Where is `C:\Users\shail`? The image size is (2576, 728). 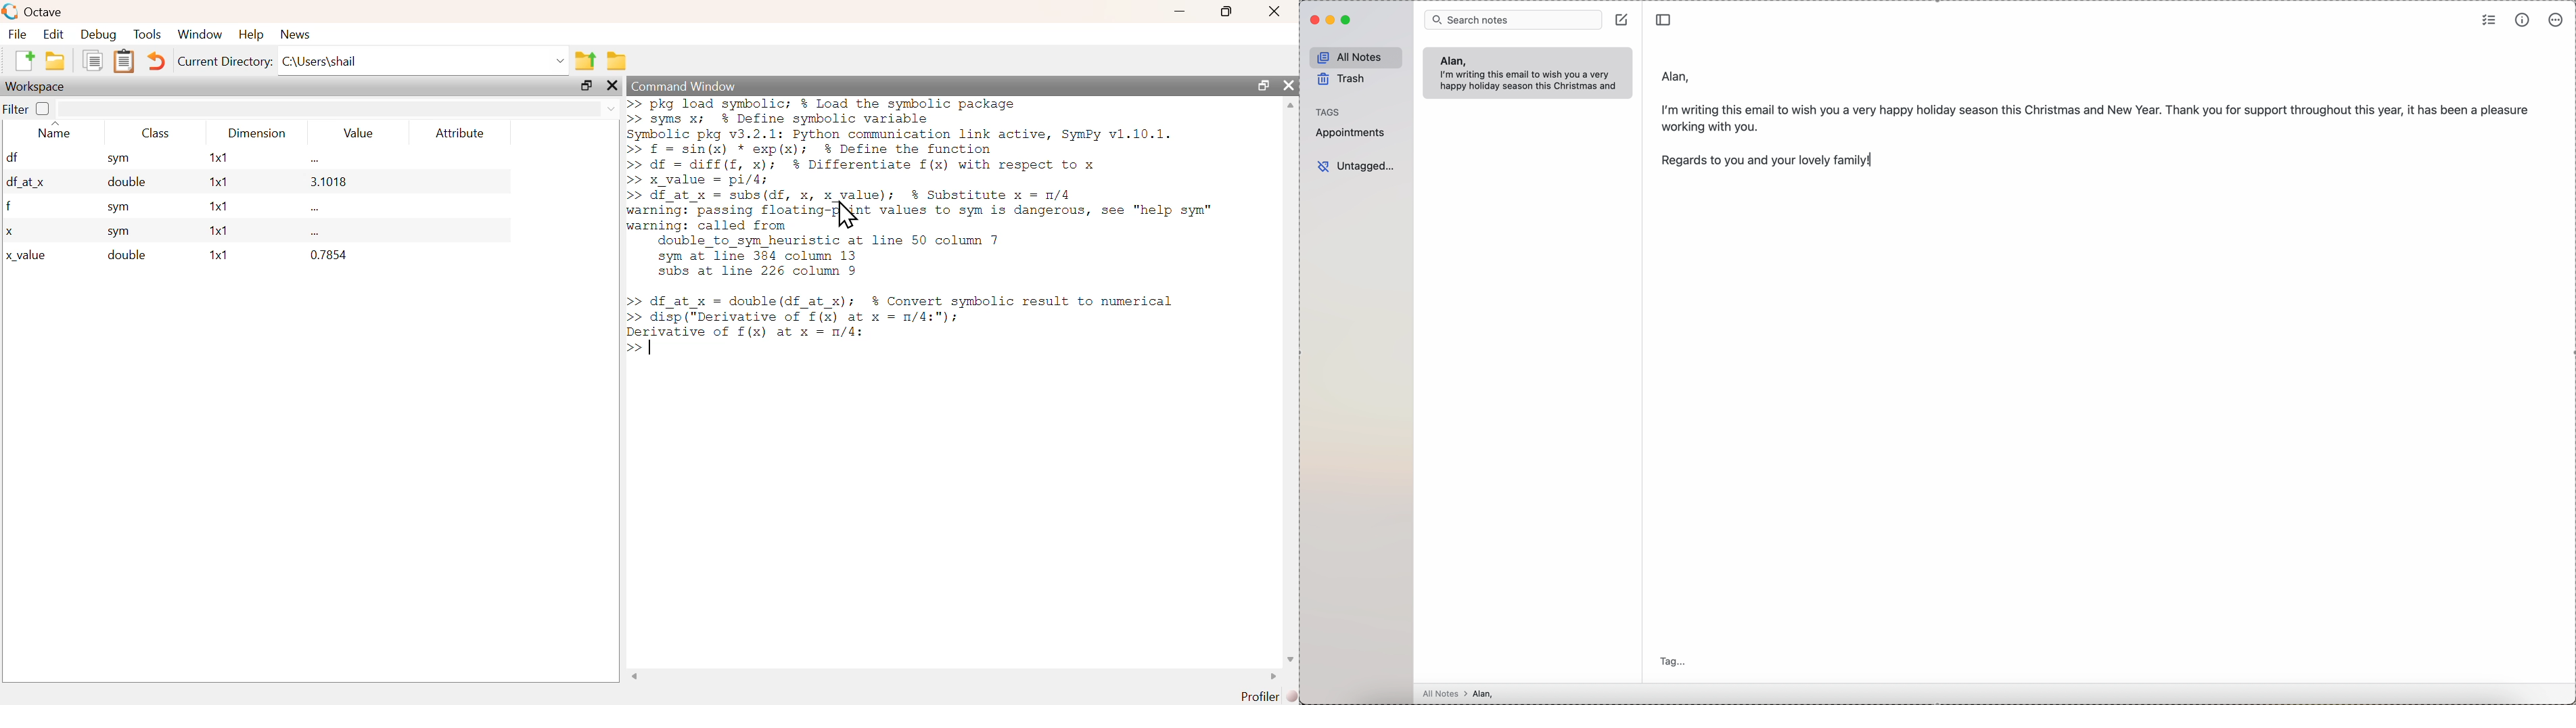
C:\Users\shail is located at coordinates (422, 61).